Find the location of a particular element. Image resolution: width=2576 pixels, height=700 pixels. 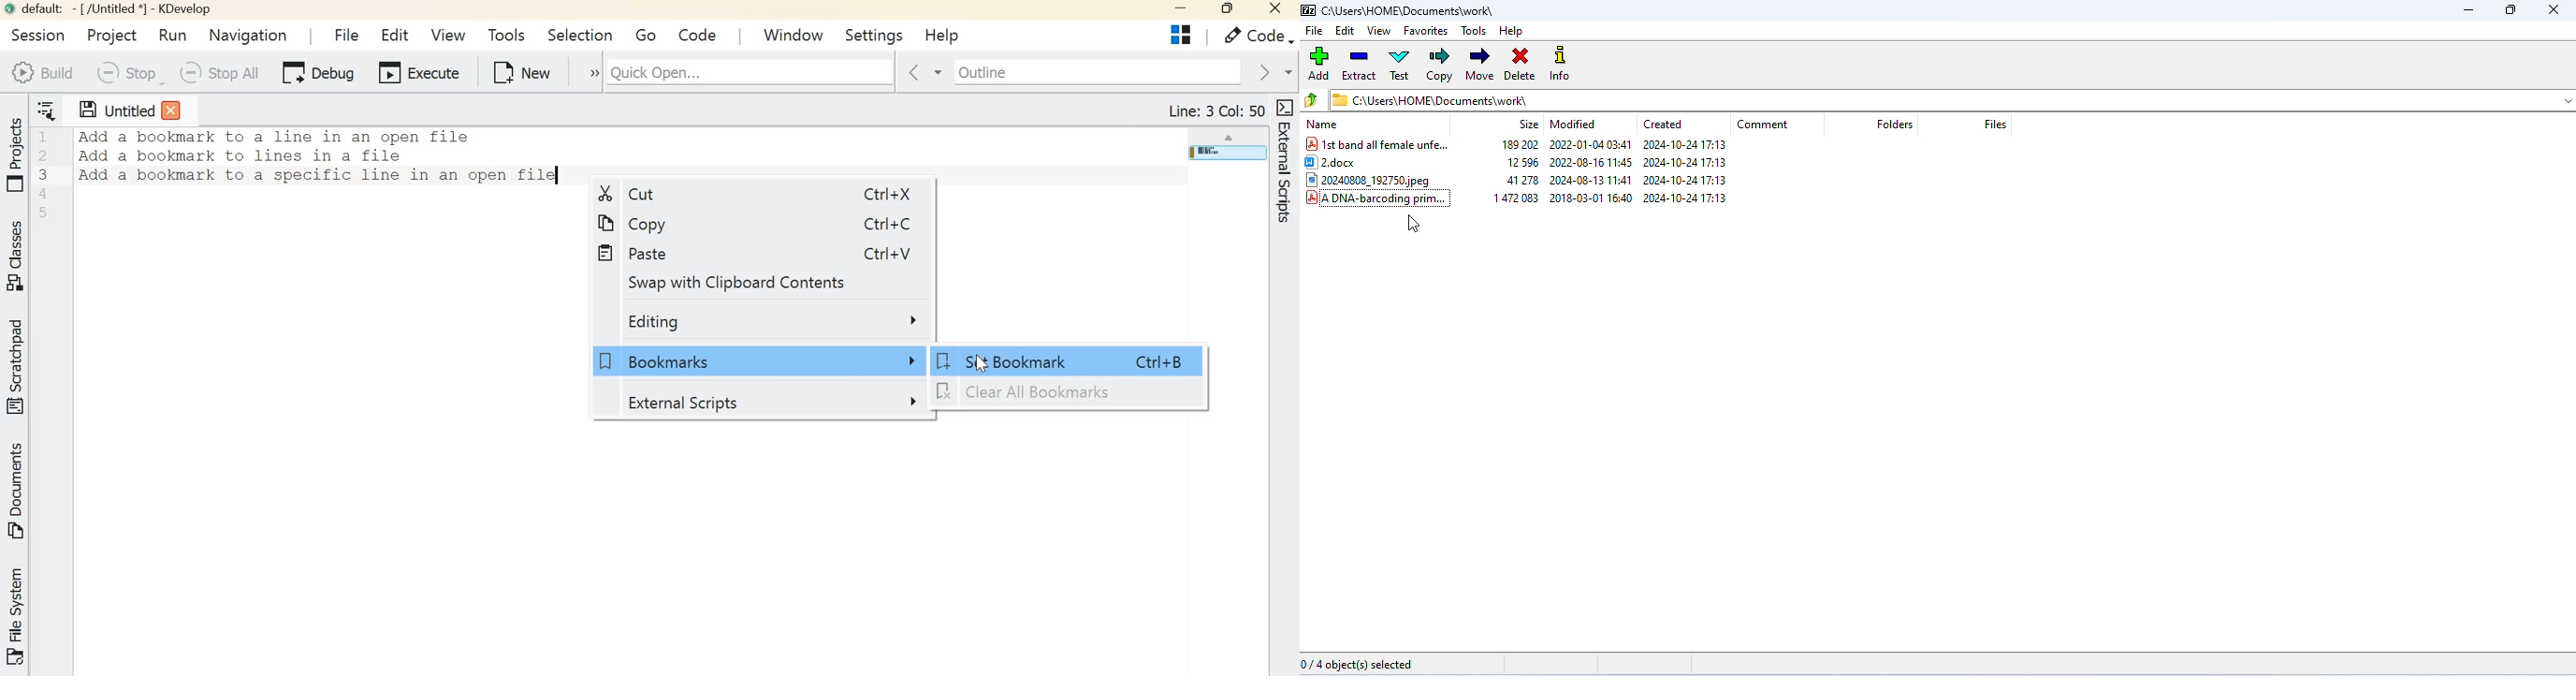

file is located at coordinates (1314, 30).